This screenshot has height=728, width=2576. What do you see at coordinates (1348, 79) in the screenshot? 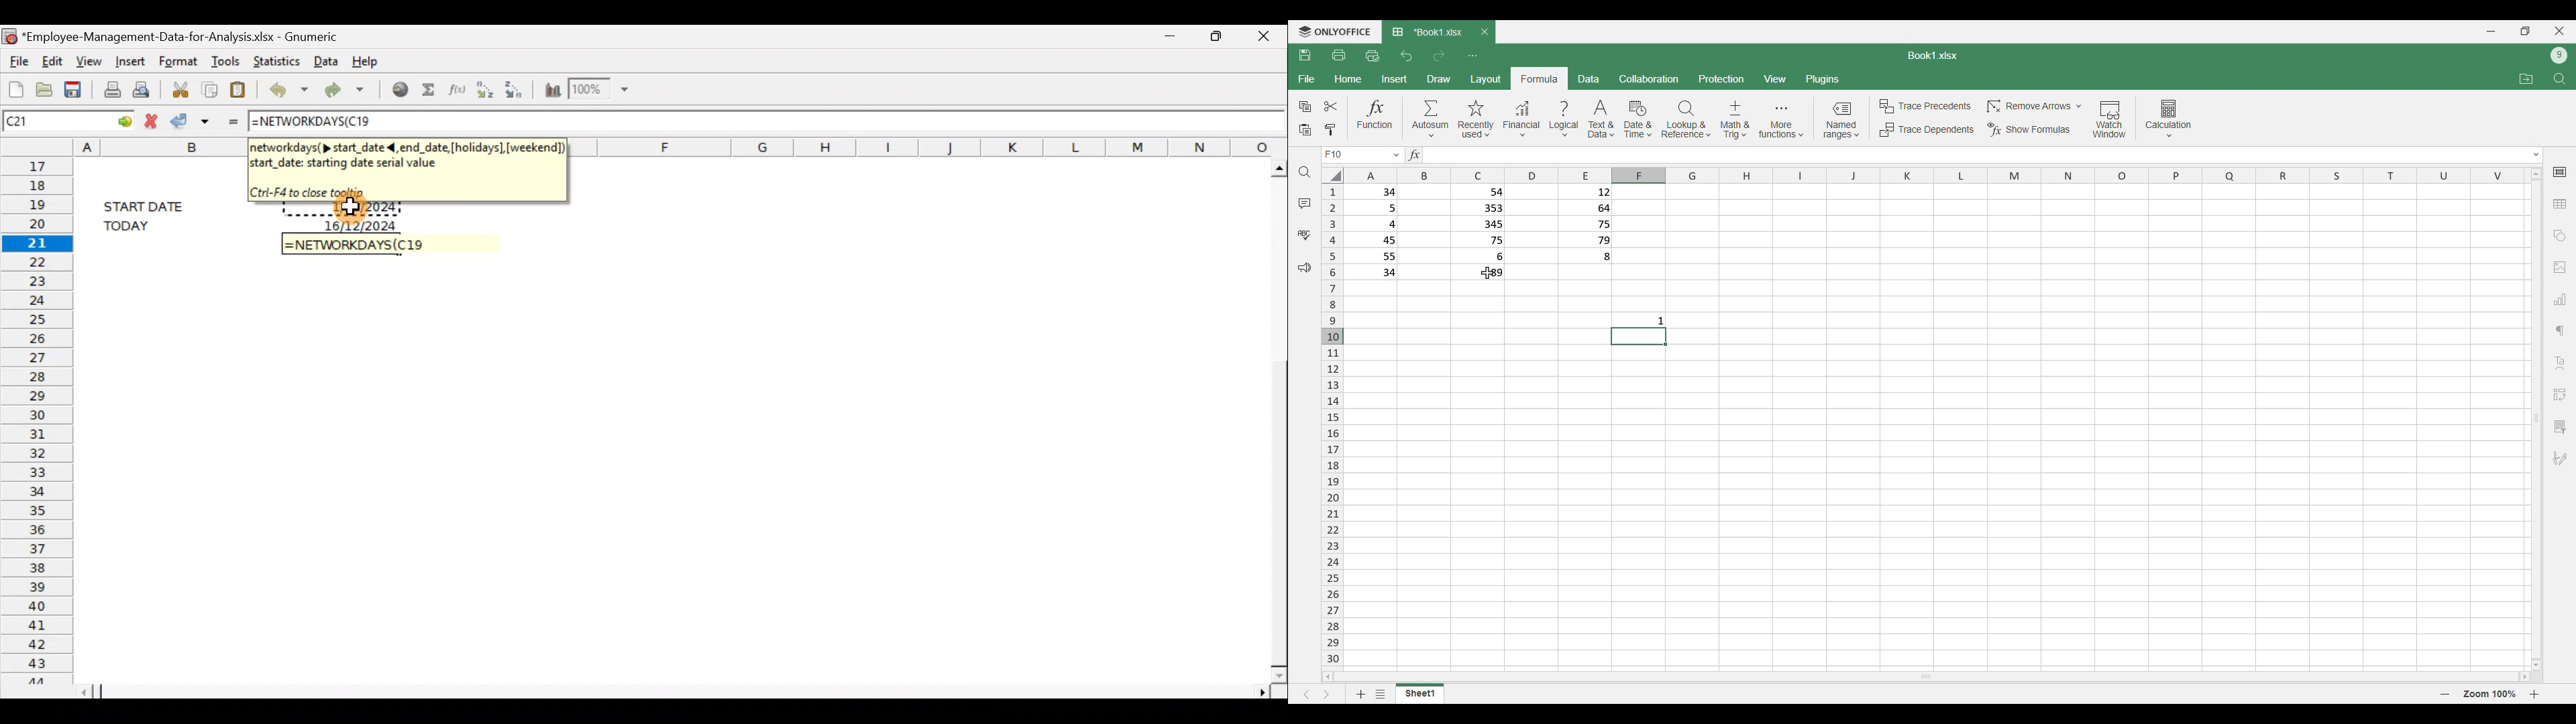
I see `Home menu` at bounding box center [1348, 79].